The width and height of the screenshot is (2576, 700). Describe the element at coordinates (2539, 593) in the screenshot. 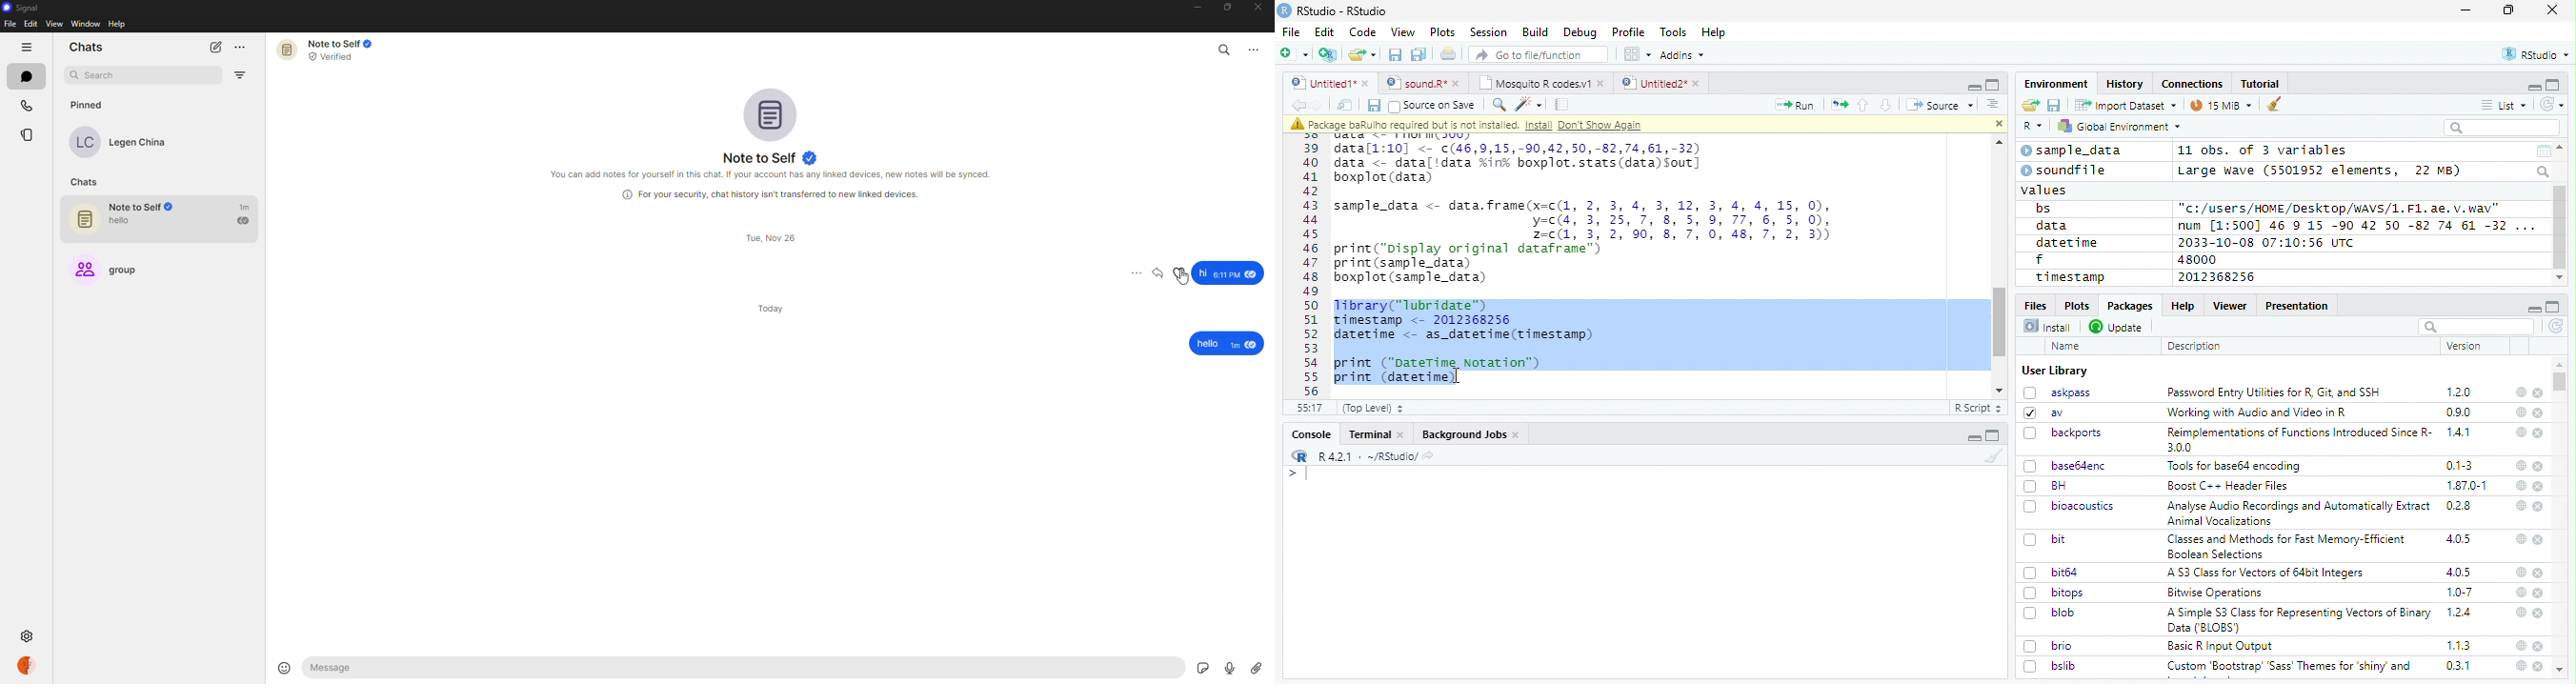

I see `close` at that location.